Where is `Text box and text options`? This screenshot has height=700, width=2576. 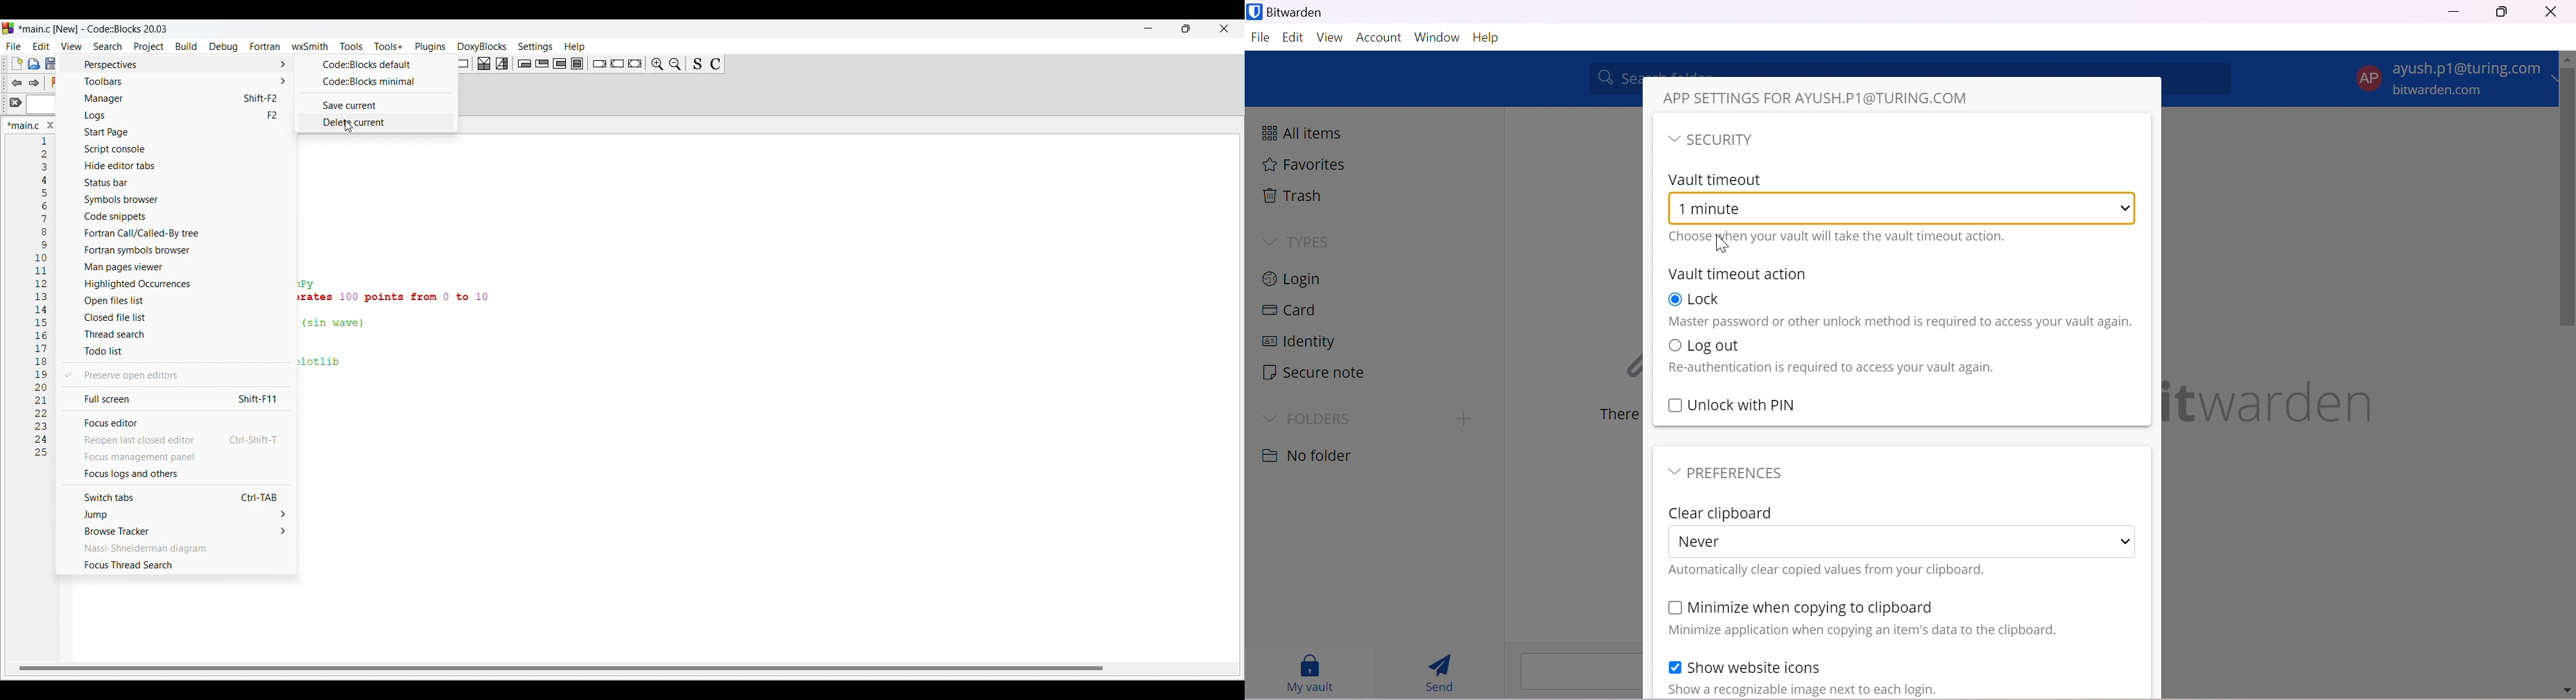 Text box and text options is located at coordinates (44, 106).